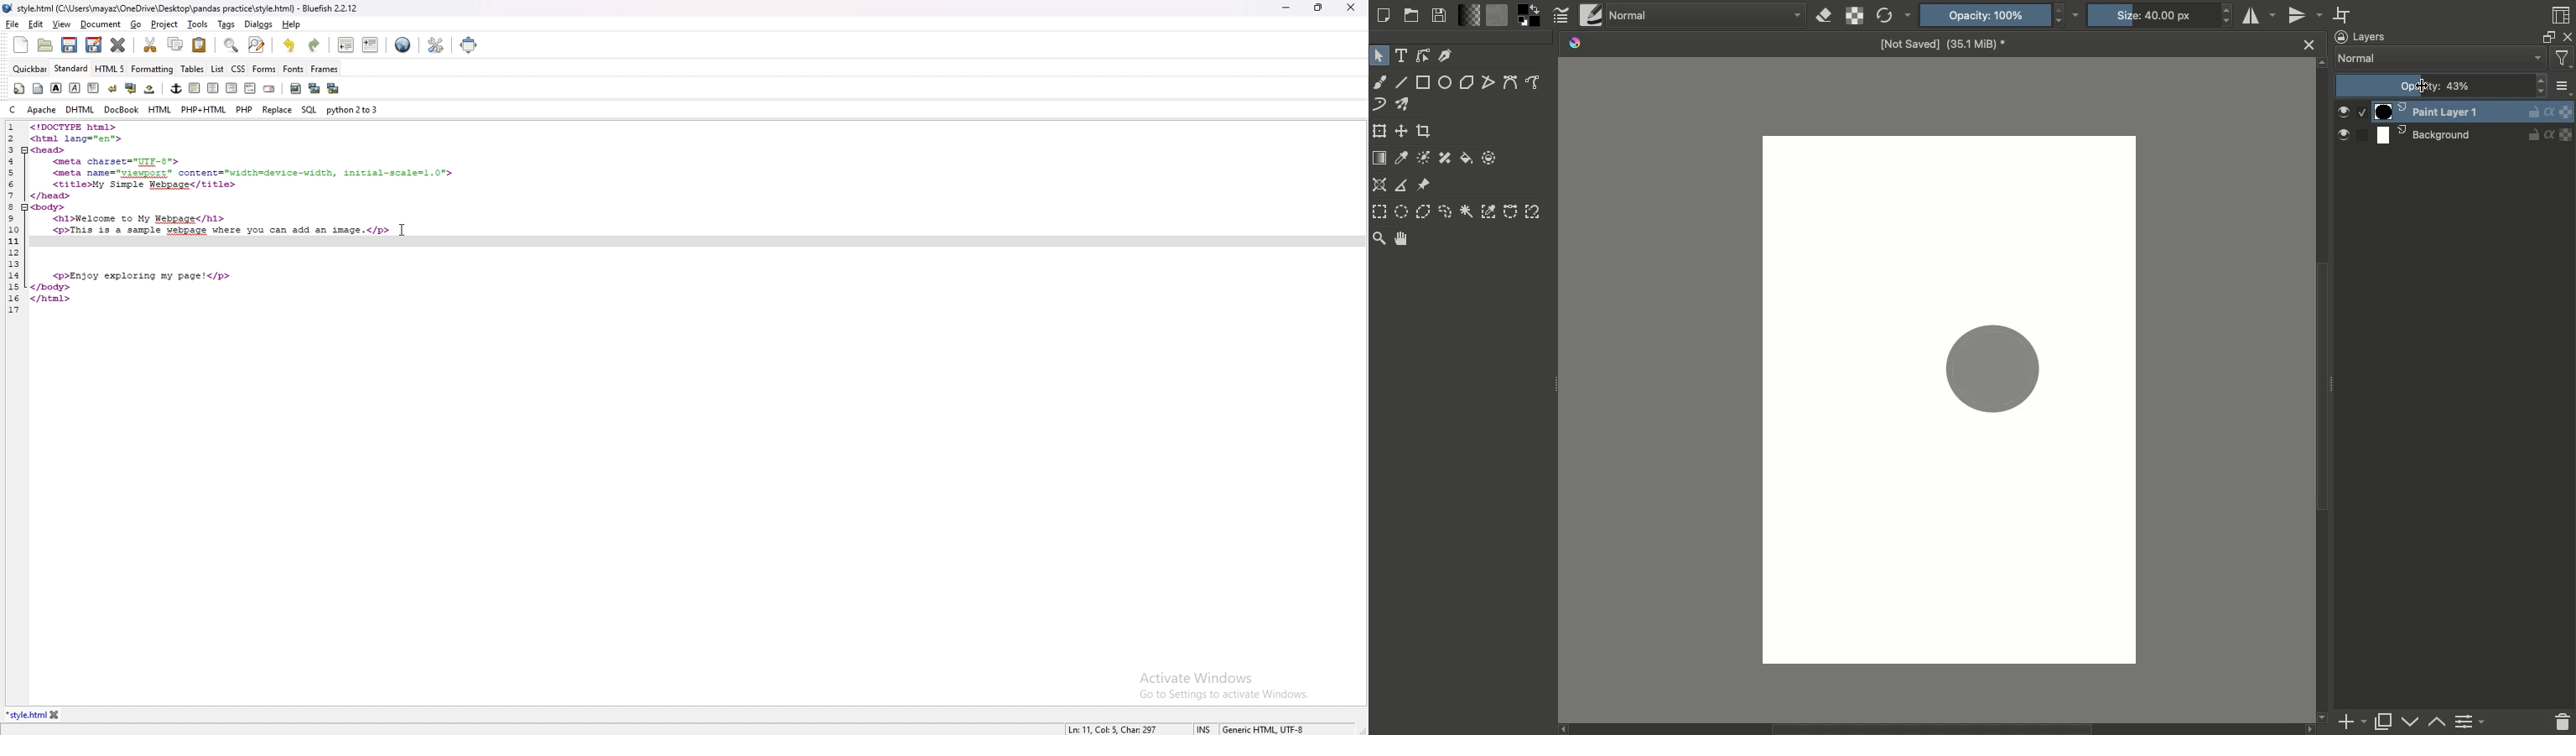 The height and width of the screenshot is (756, 2576). I want to click on cursor, so click(2422, 86).